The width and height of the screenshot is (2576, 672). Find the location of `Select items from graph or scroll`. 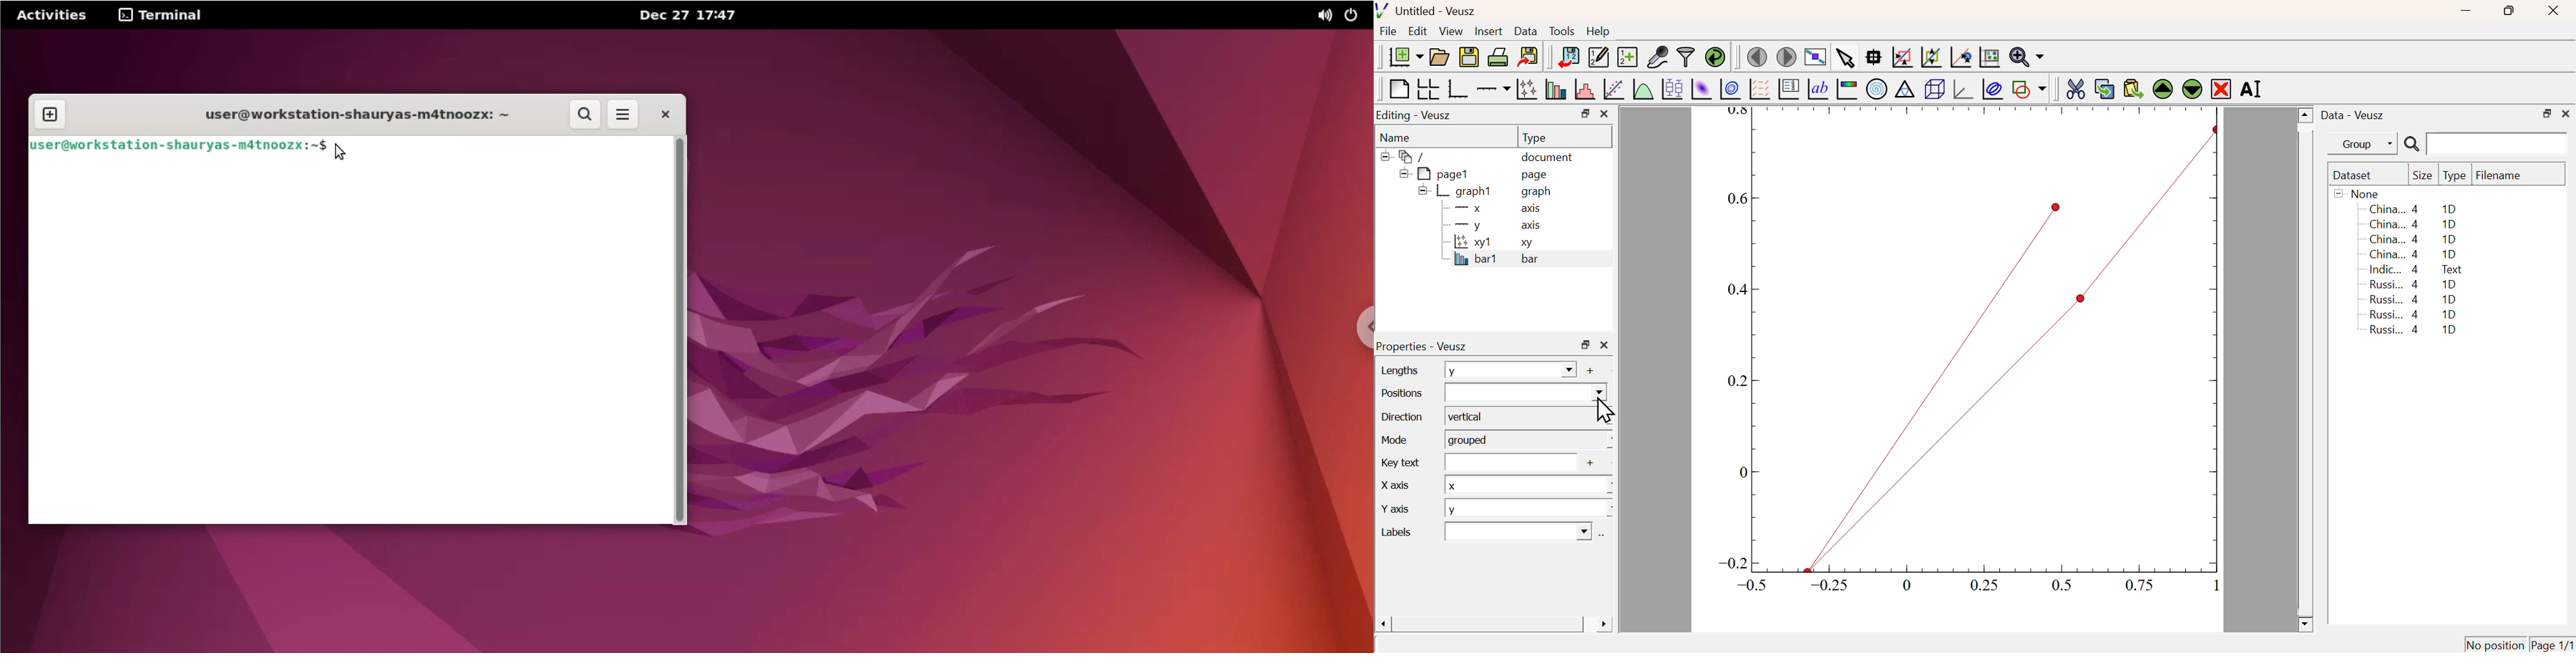

Select items from graph or scroll is located at coordinates (1844, 60).